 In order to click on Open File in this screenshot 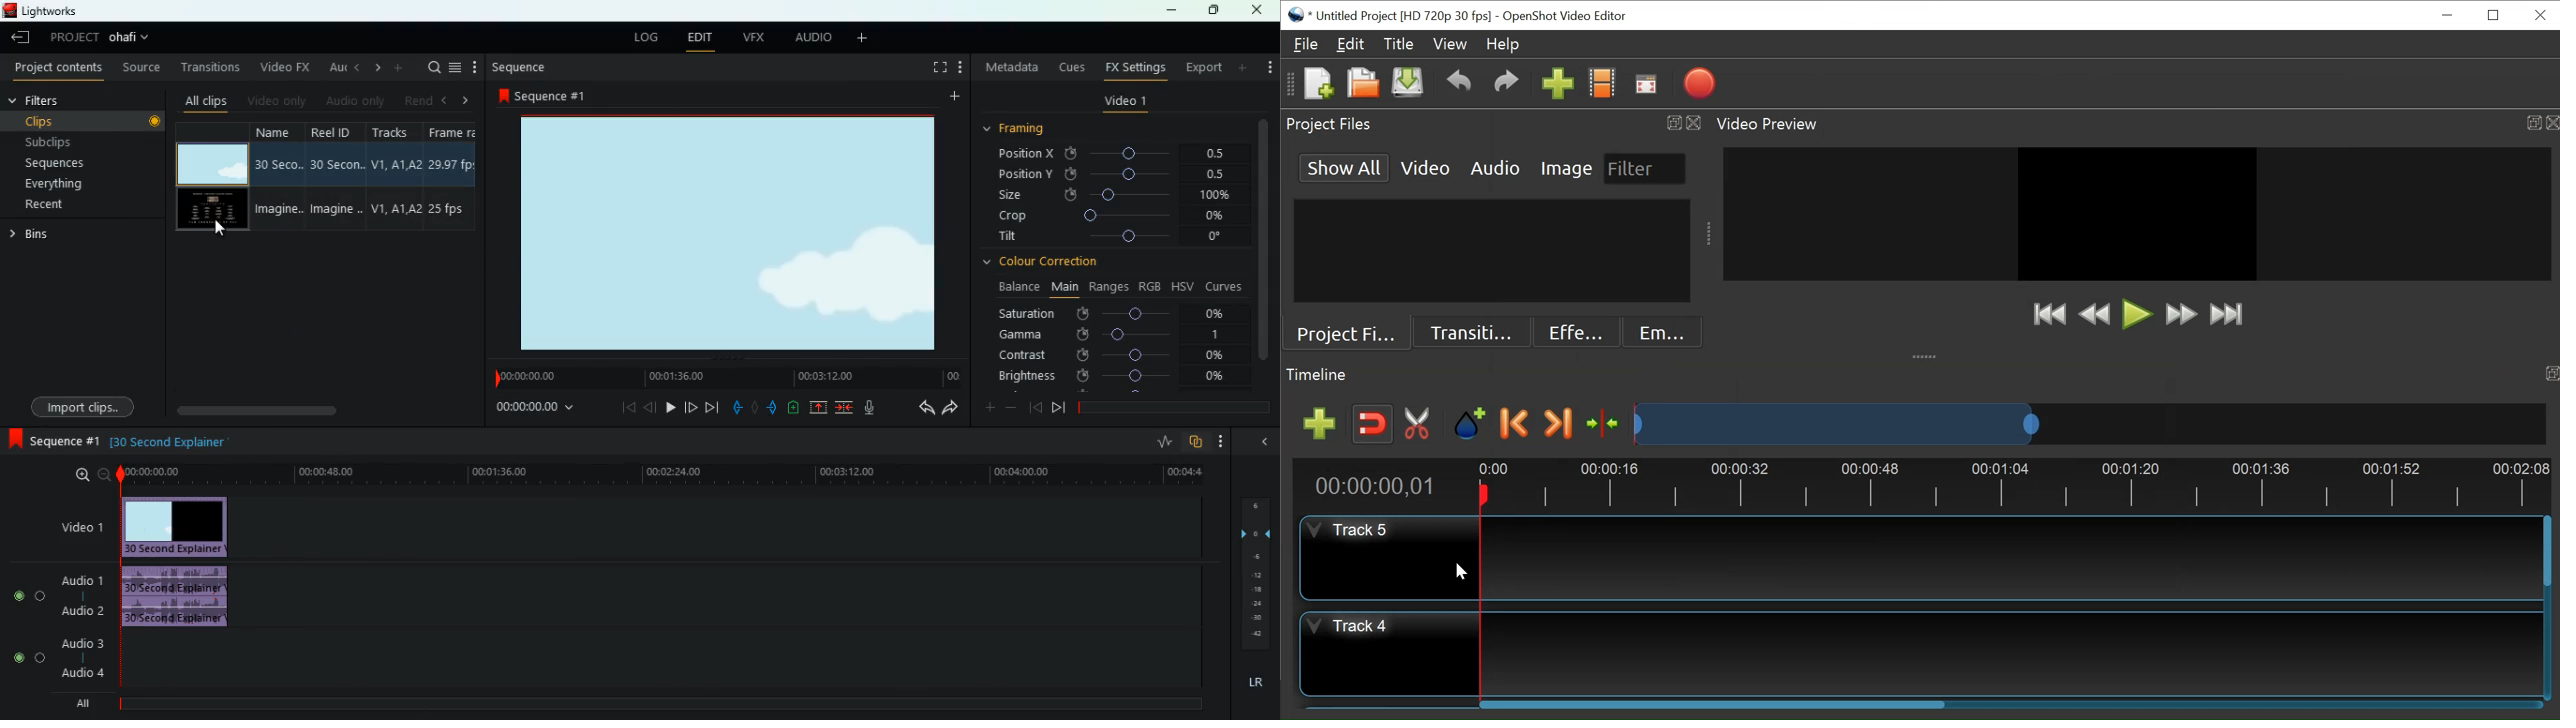, I will do `click(1361, 85)`.